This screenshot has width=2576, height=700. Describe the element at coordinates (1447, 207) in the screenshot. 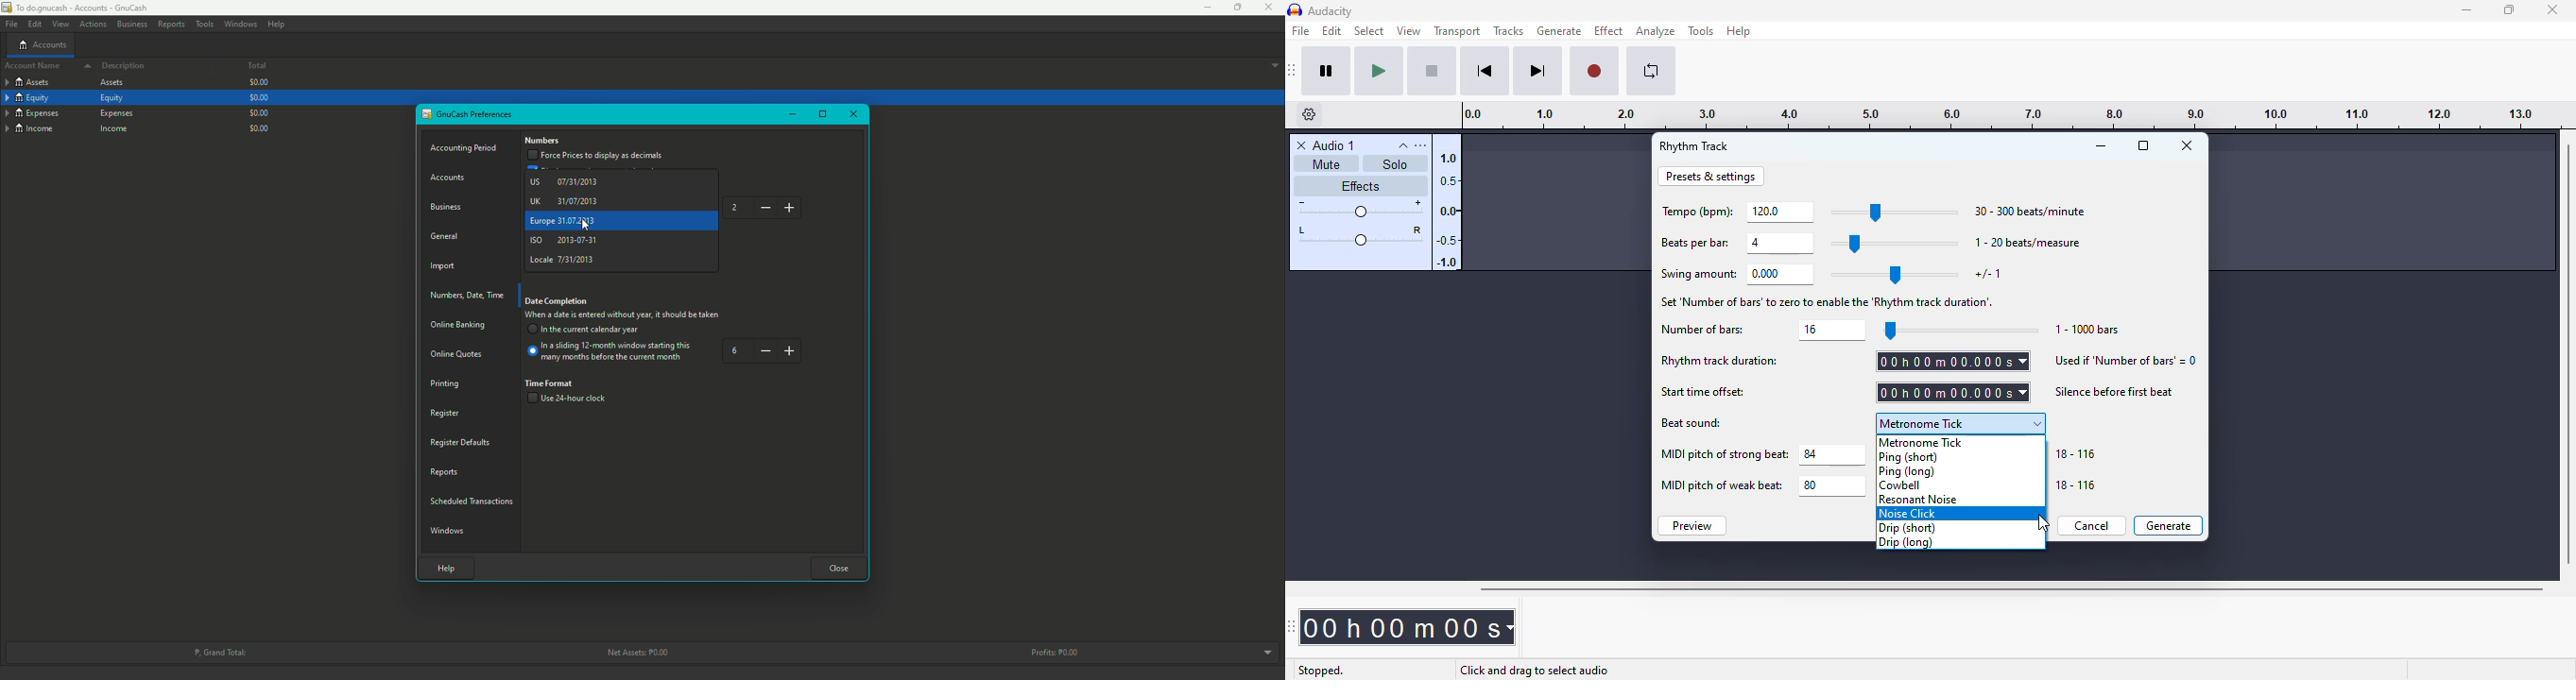

I see `amplitude` at that location.